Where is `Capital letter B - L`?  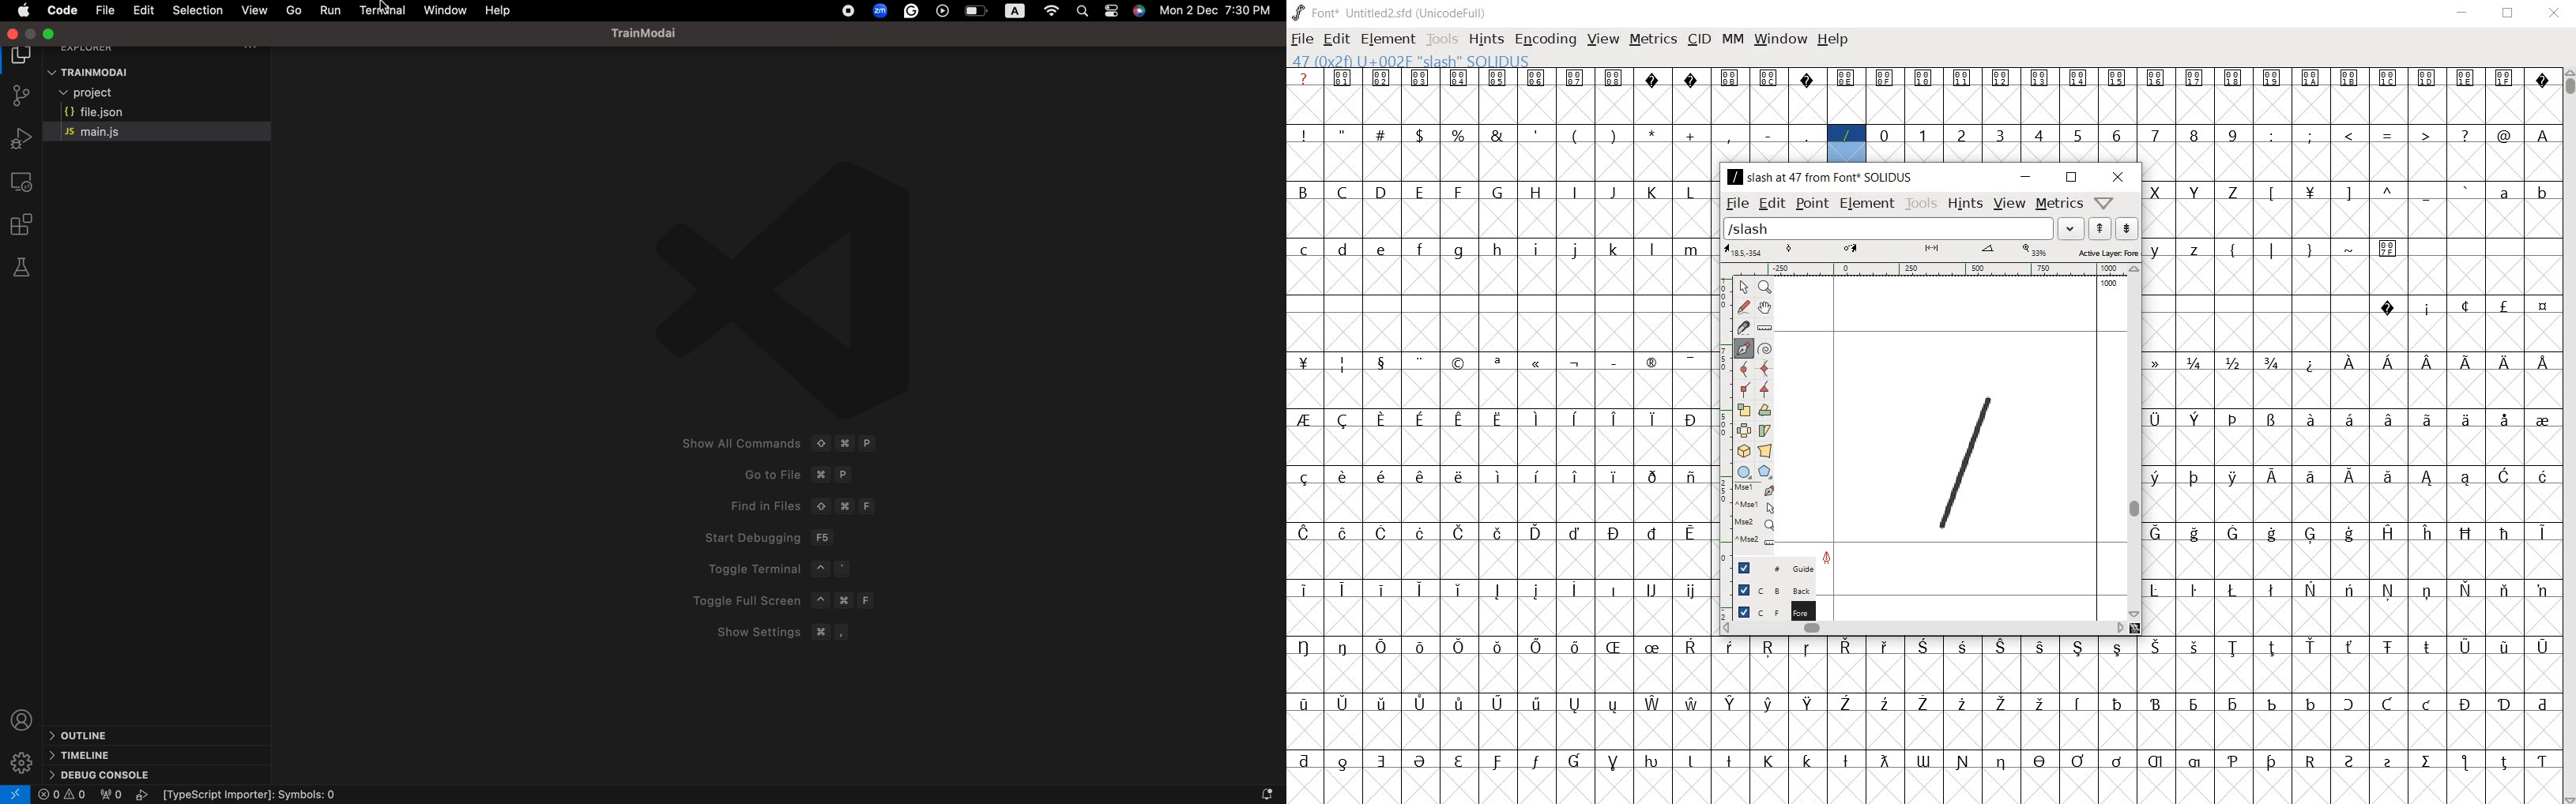 Capital letter B - L is located at coordinates (1496, 193).